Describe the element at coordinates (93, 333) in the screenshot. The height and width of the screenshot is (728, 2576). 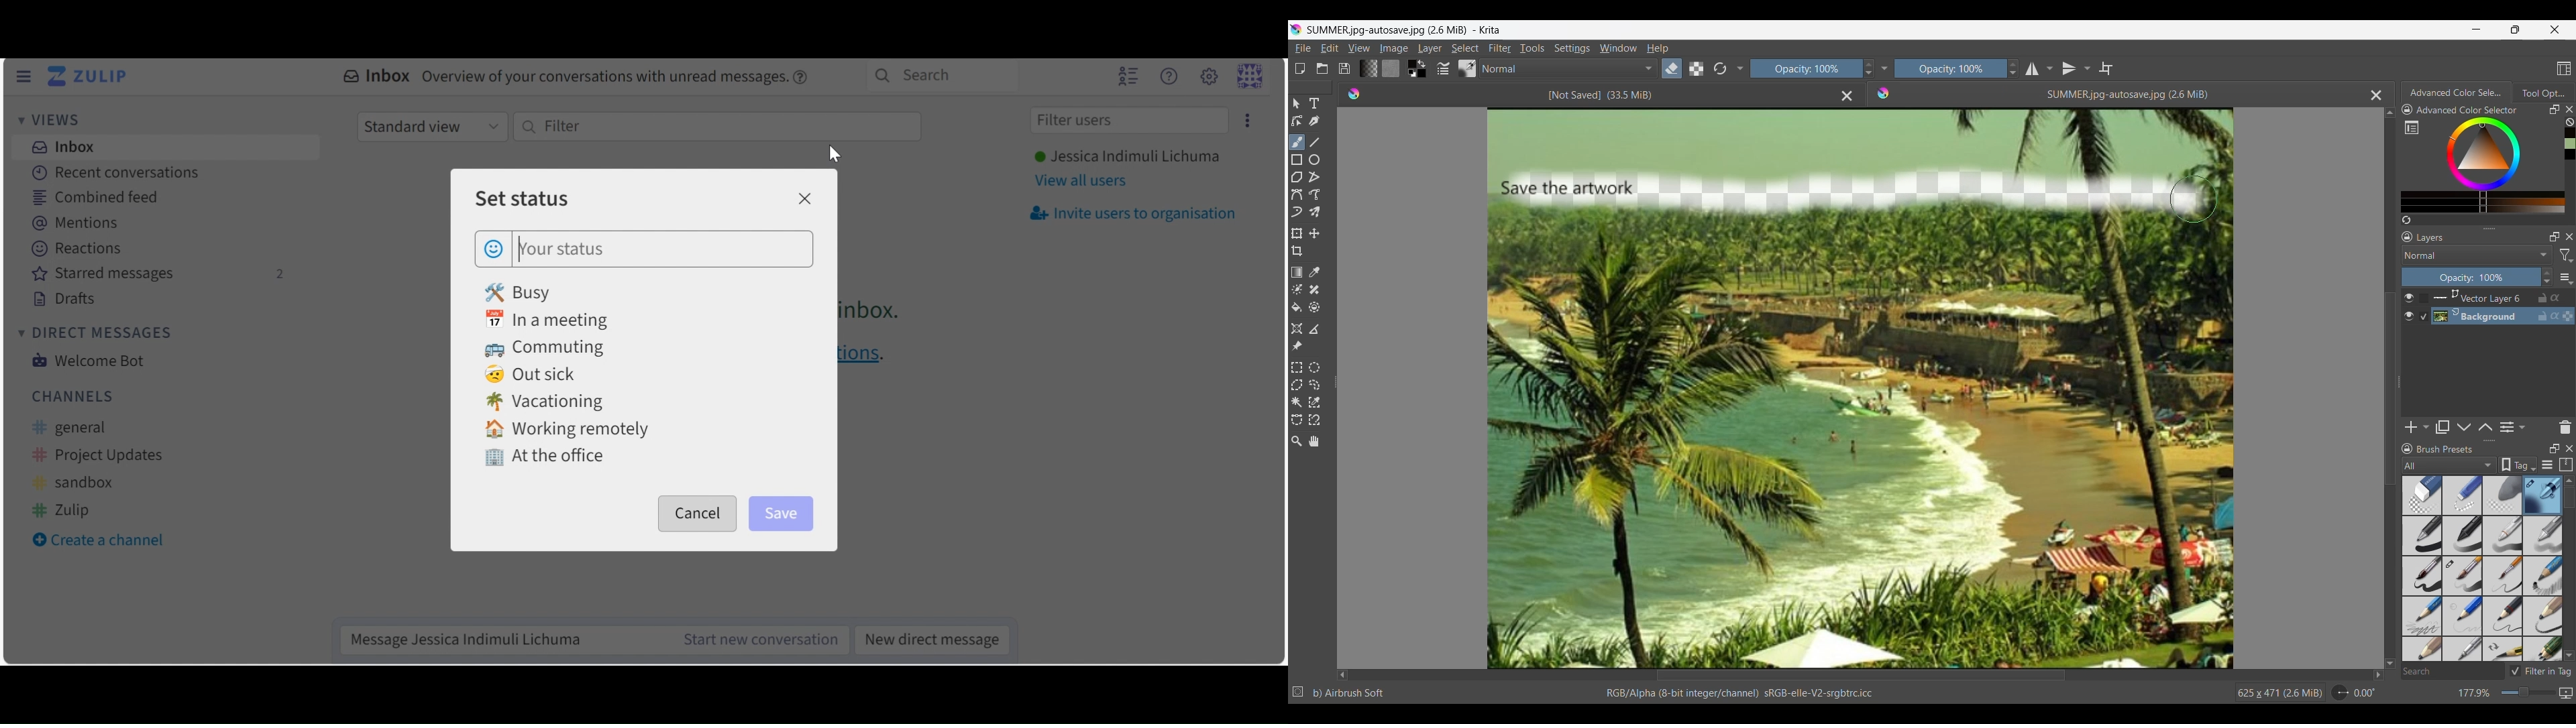
I see `Direct Messages` at that location.